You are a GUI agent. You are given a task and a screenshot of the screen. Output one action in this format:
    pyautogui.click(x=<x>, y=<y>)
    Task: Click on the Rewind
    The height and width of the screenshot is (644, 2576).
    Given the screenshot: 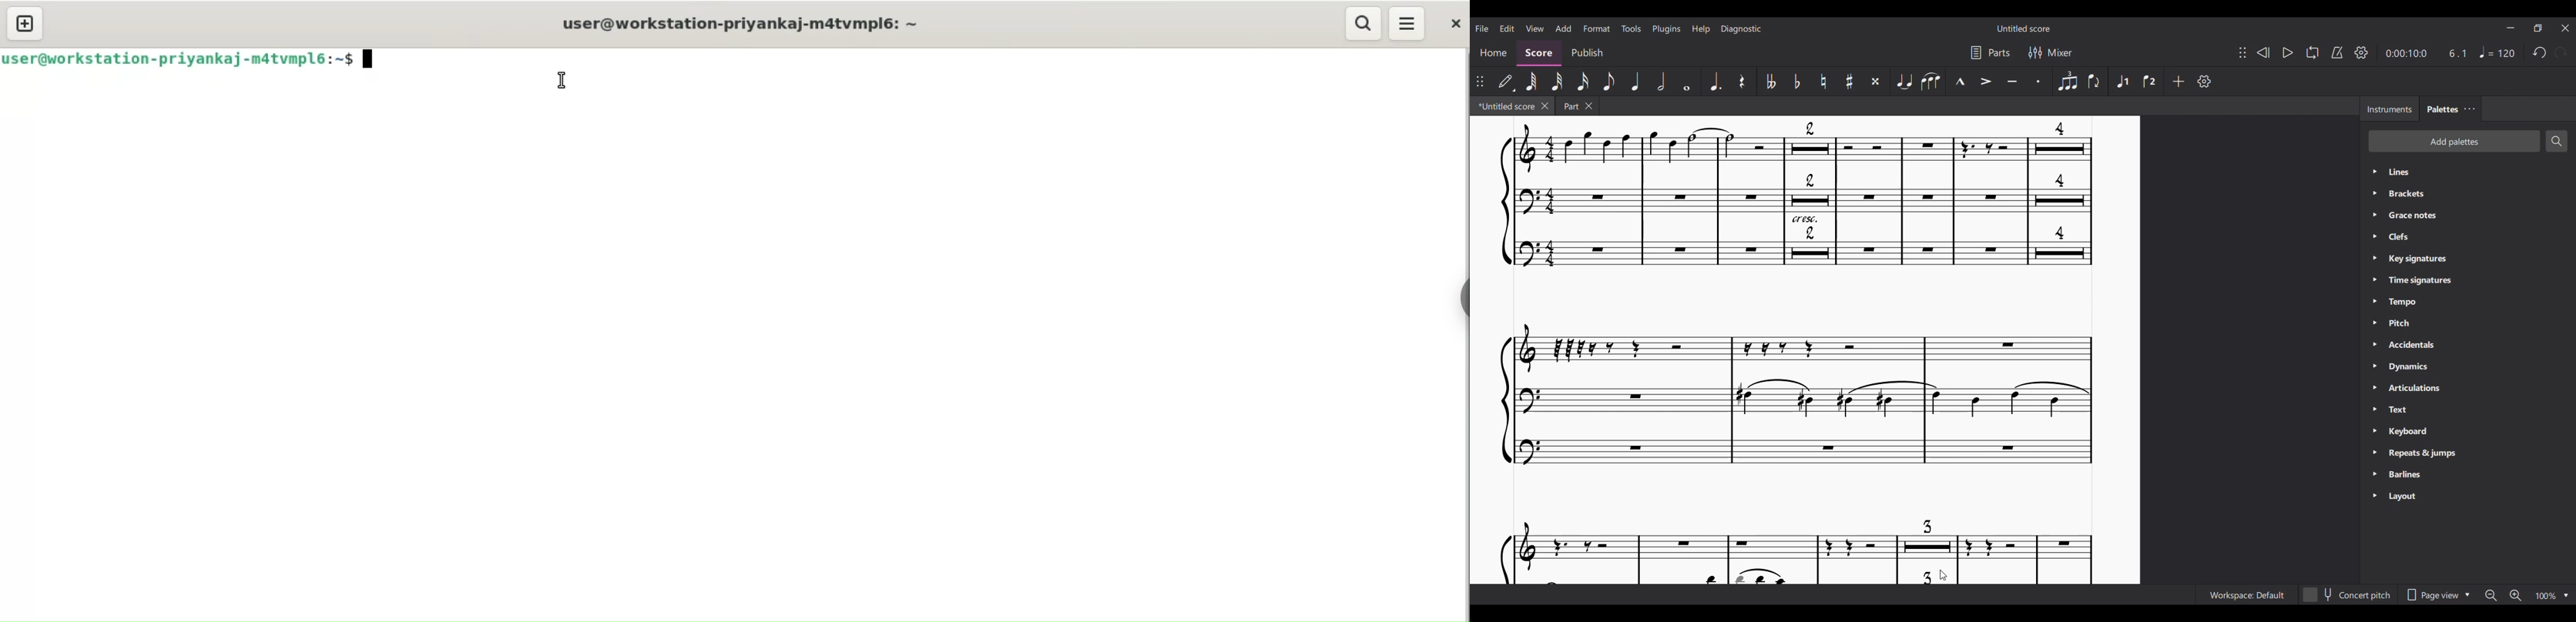 What is the action you would take?
    pyautogui.click(x=2263, y=52)
    